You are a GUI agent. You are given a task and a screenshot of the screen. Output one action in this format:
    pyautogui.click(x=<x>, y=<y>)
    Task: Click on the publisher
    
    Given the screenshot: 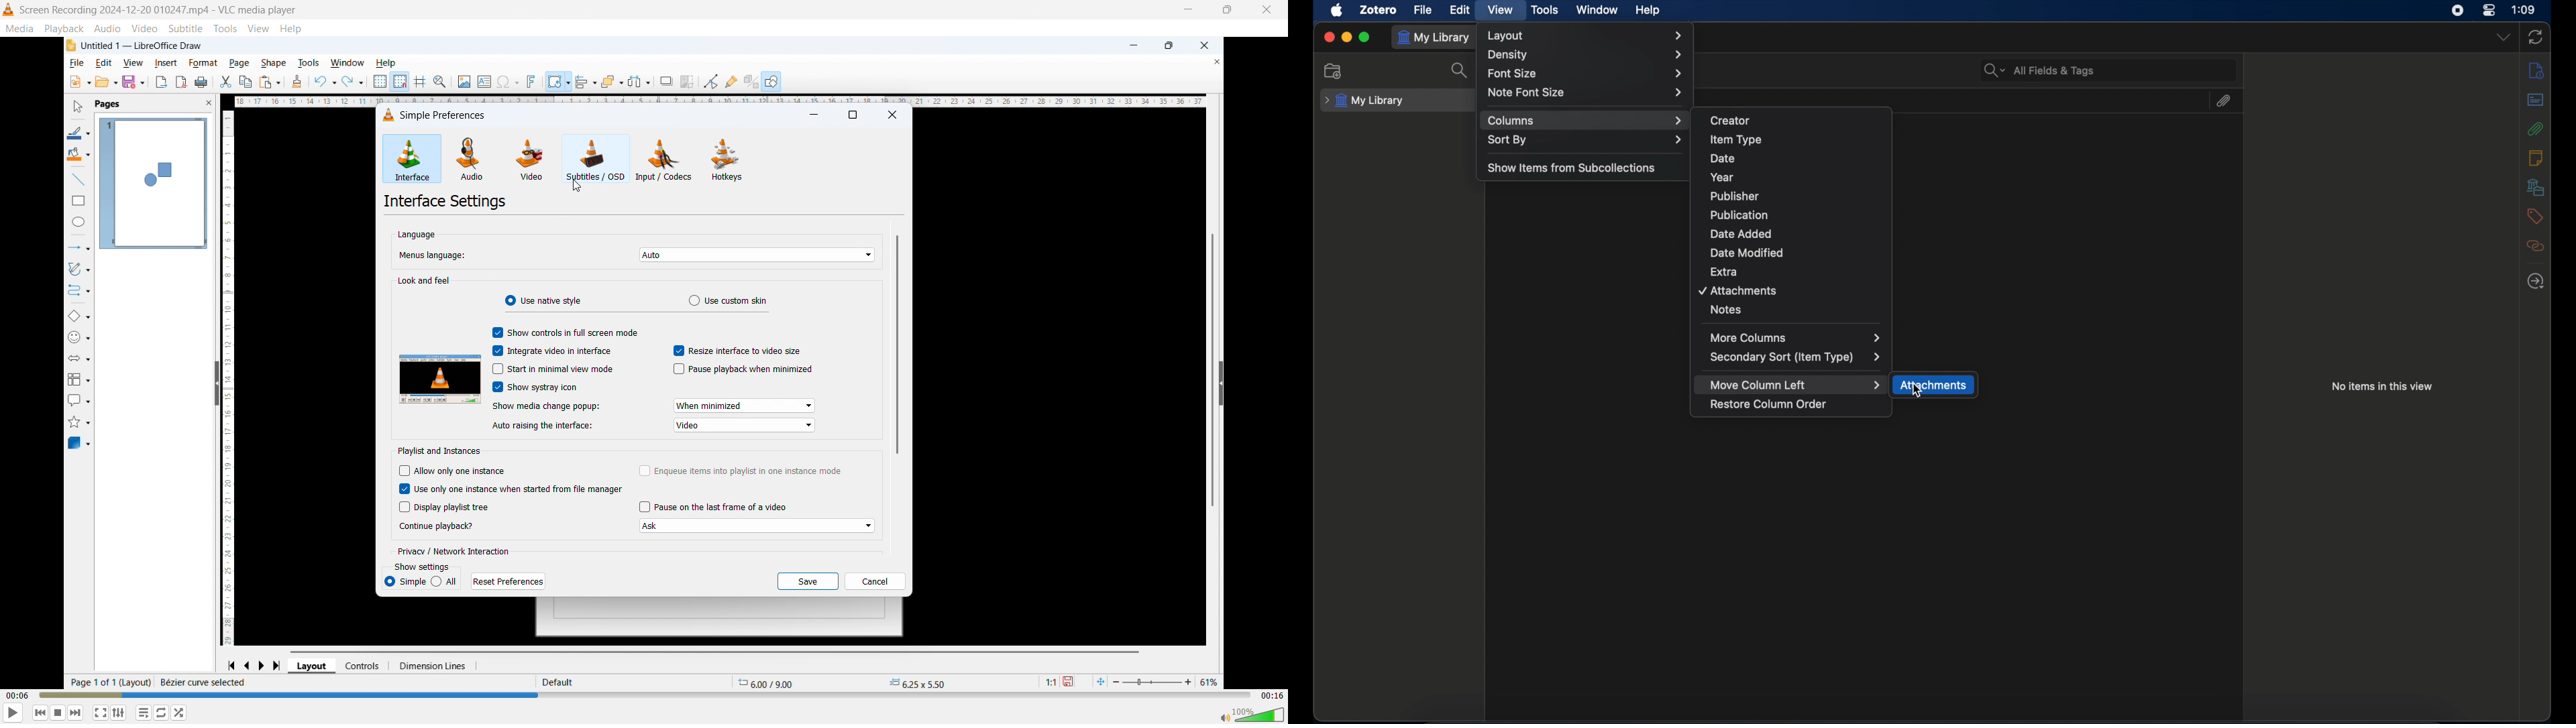 What is the action you would take?
    pyautogui.click(x=1735, y=196)
    